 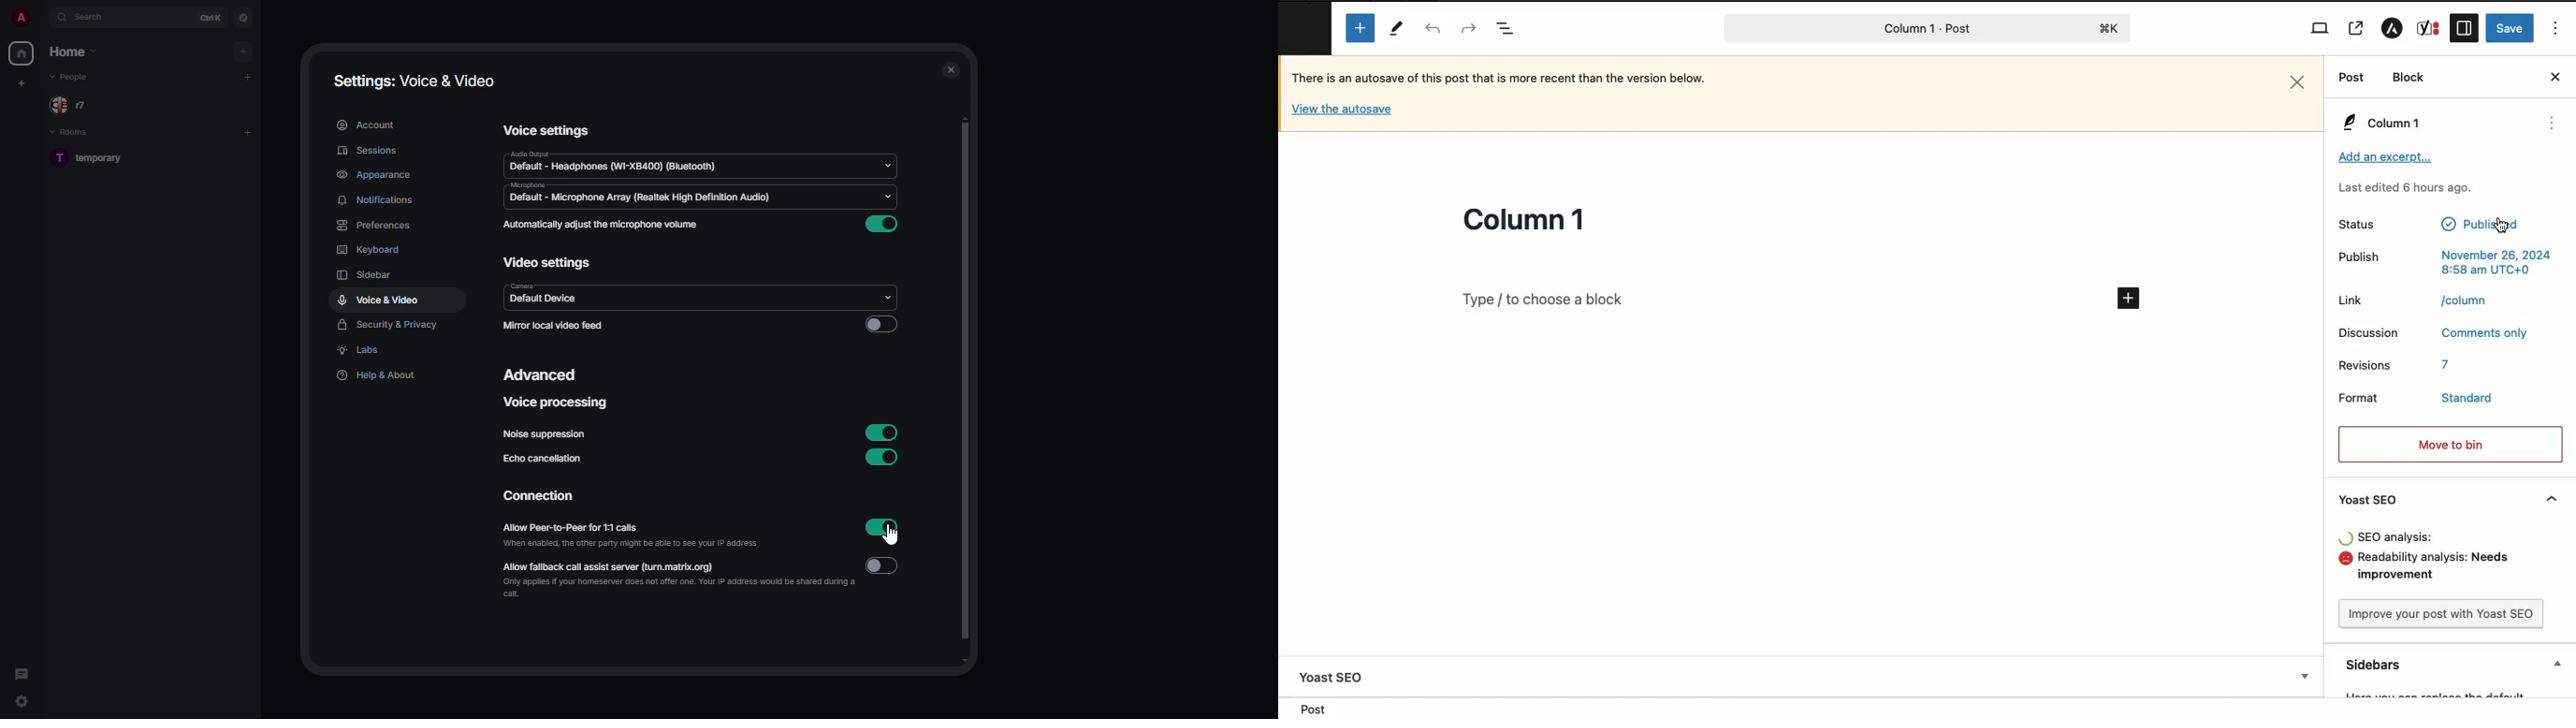 I want to click on Yoast SEO, so click(x=2449, y=500).